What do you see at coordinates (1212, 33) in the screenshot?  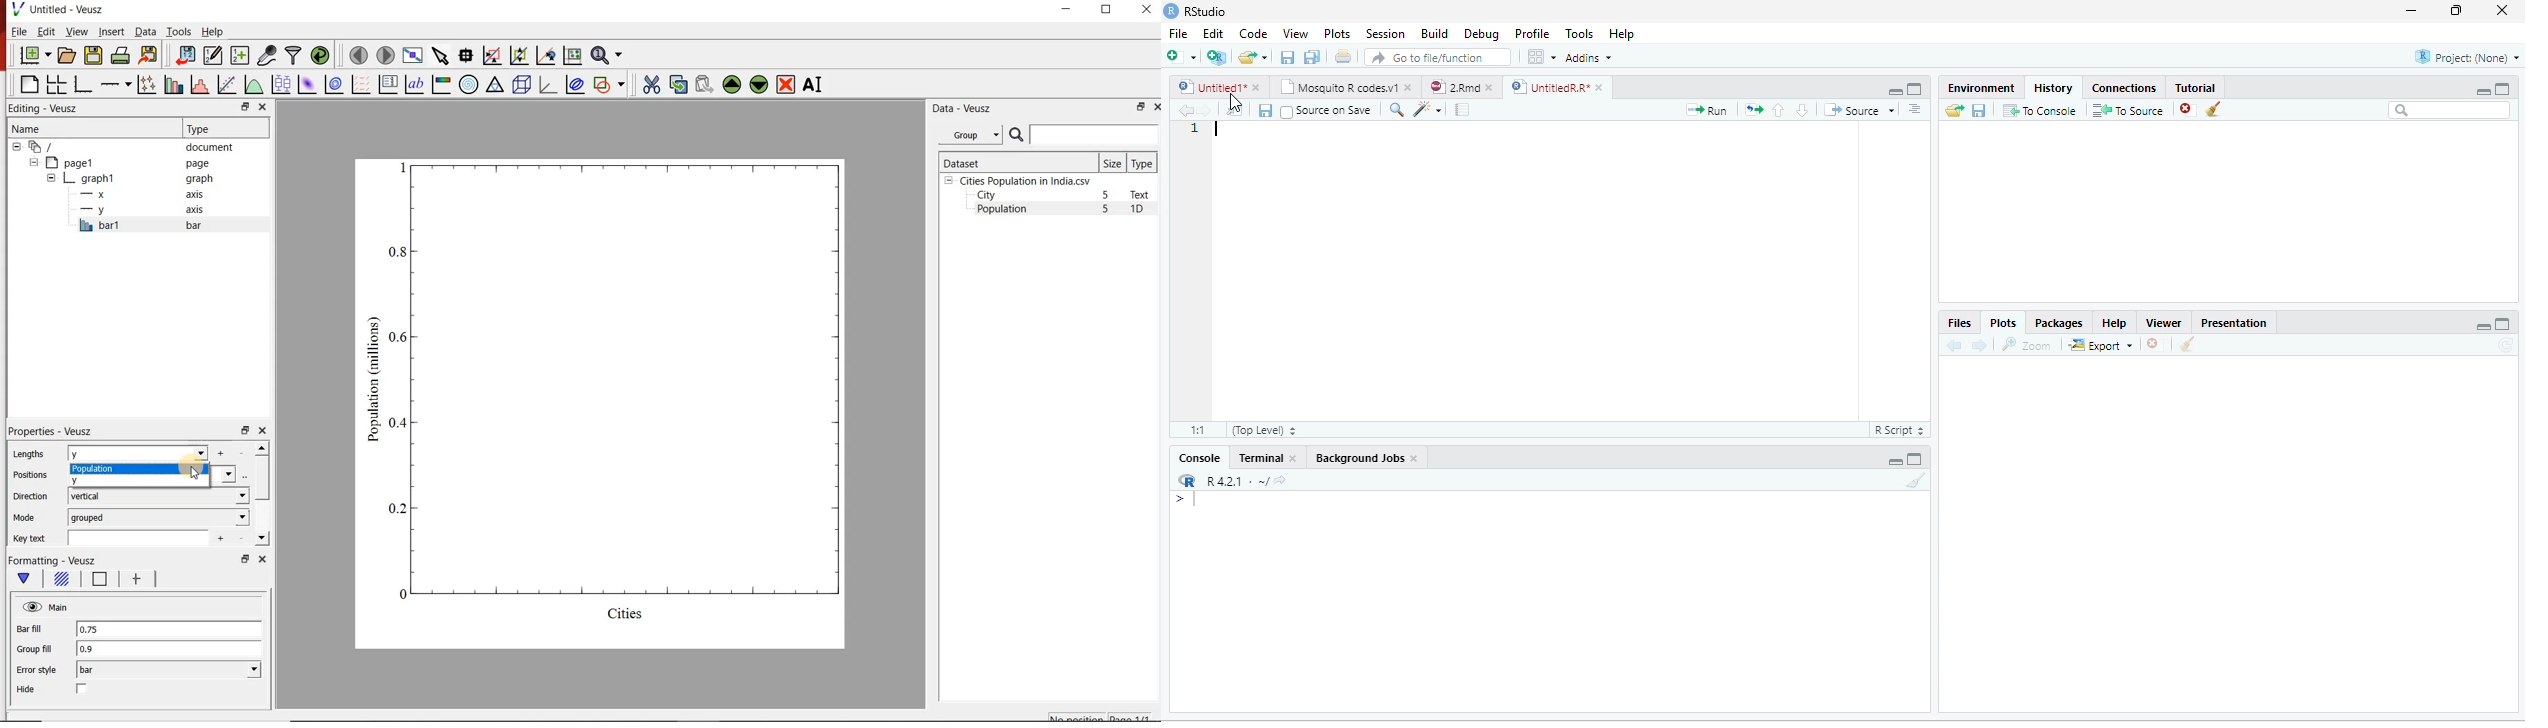 I see `Edit` at bounding box center [1212, 33].